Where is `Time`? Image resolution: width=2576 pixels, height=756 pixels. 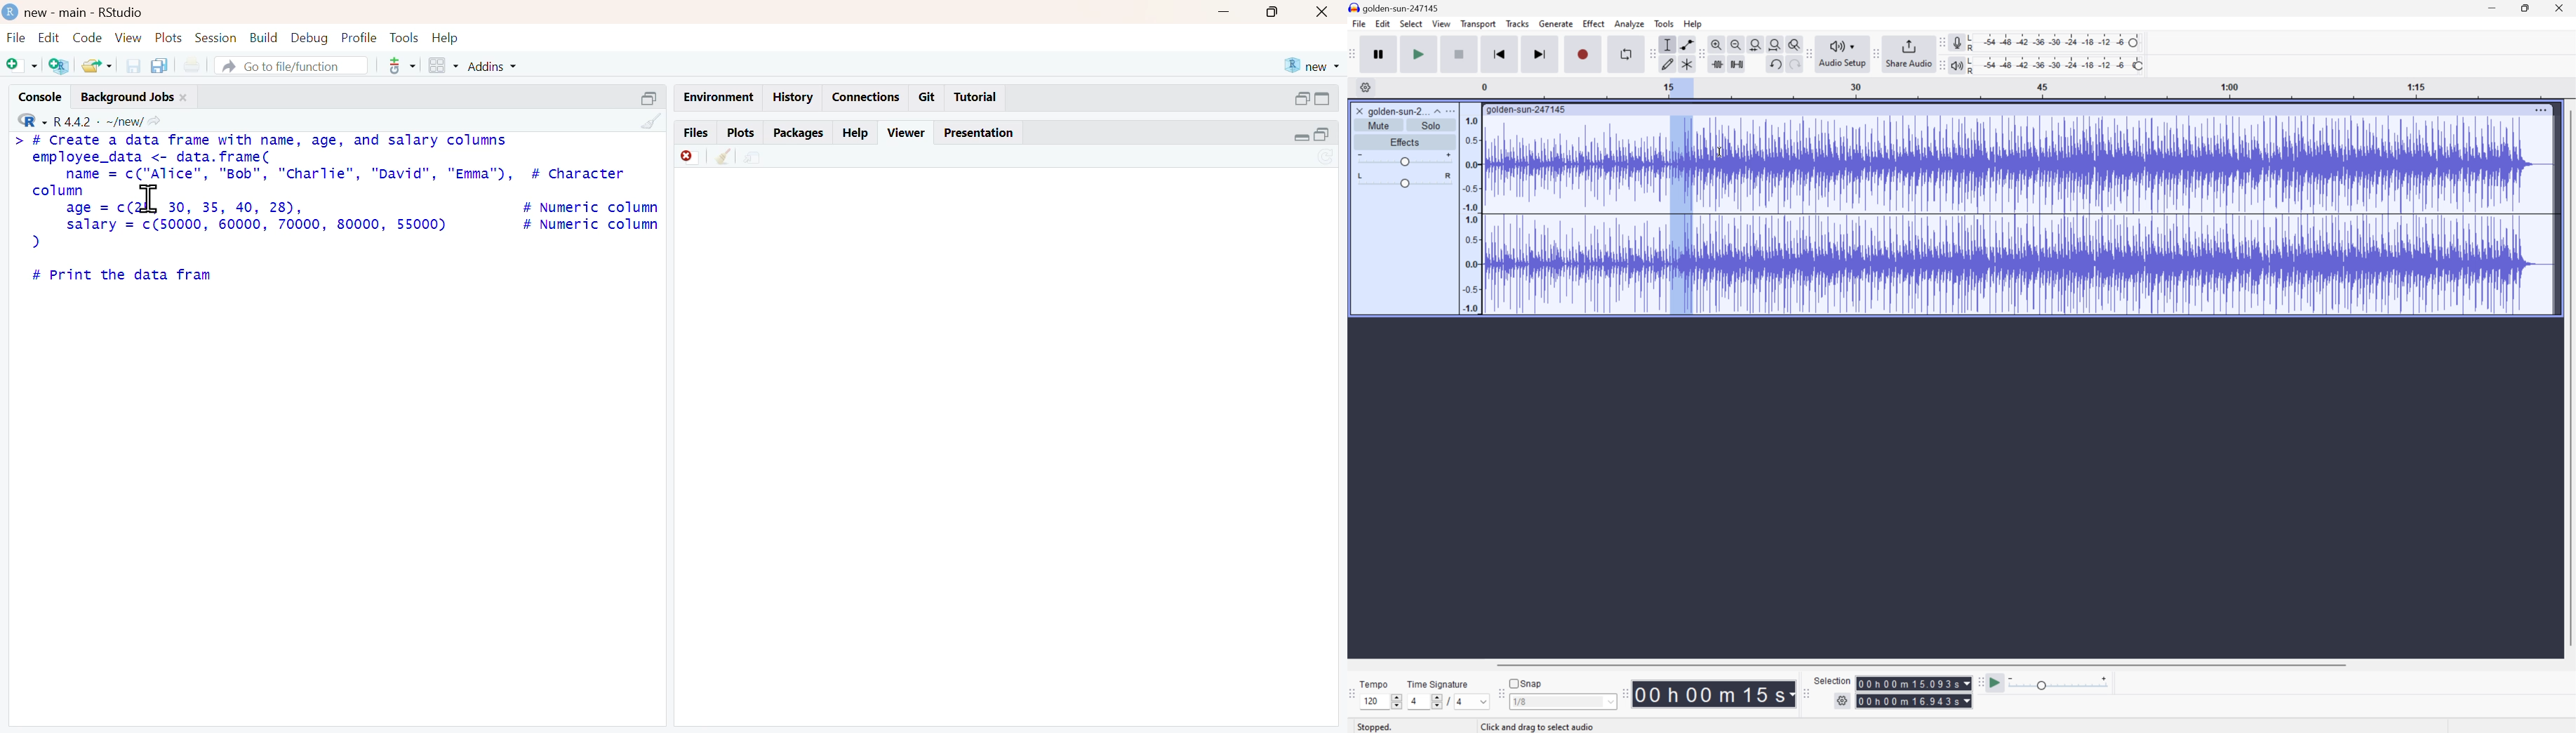
Time is located at coordinates (1714, 693).